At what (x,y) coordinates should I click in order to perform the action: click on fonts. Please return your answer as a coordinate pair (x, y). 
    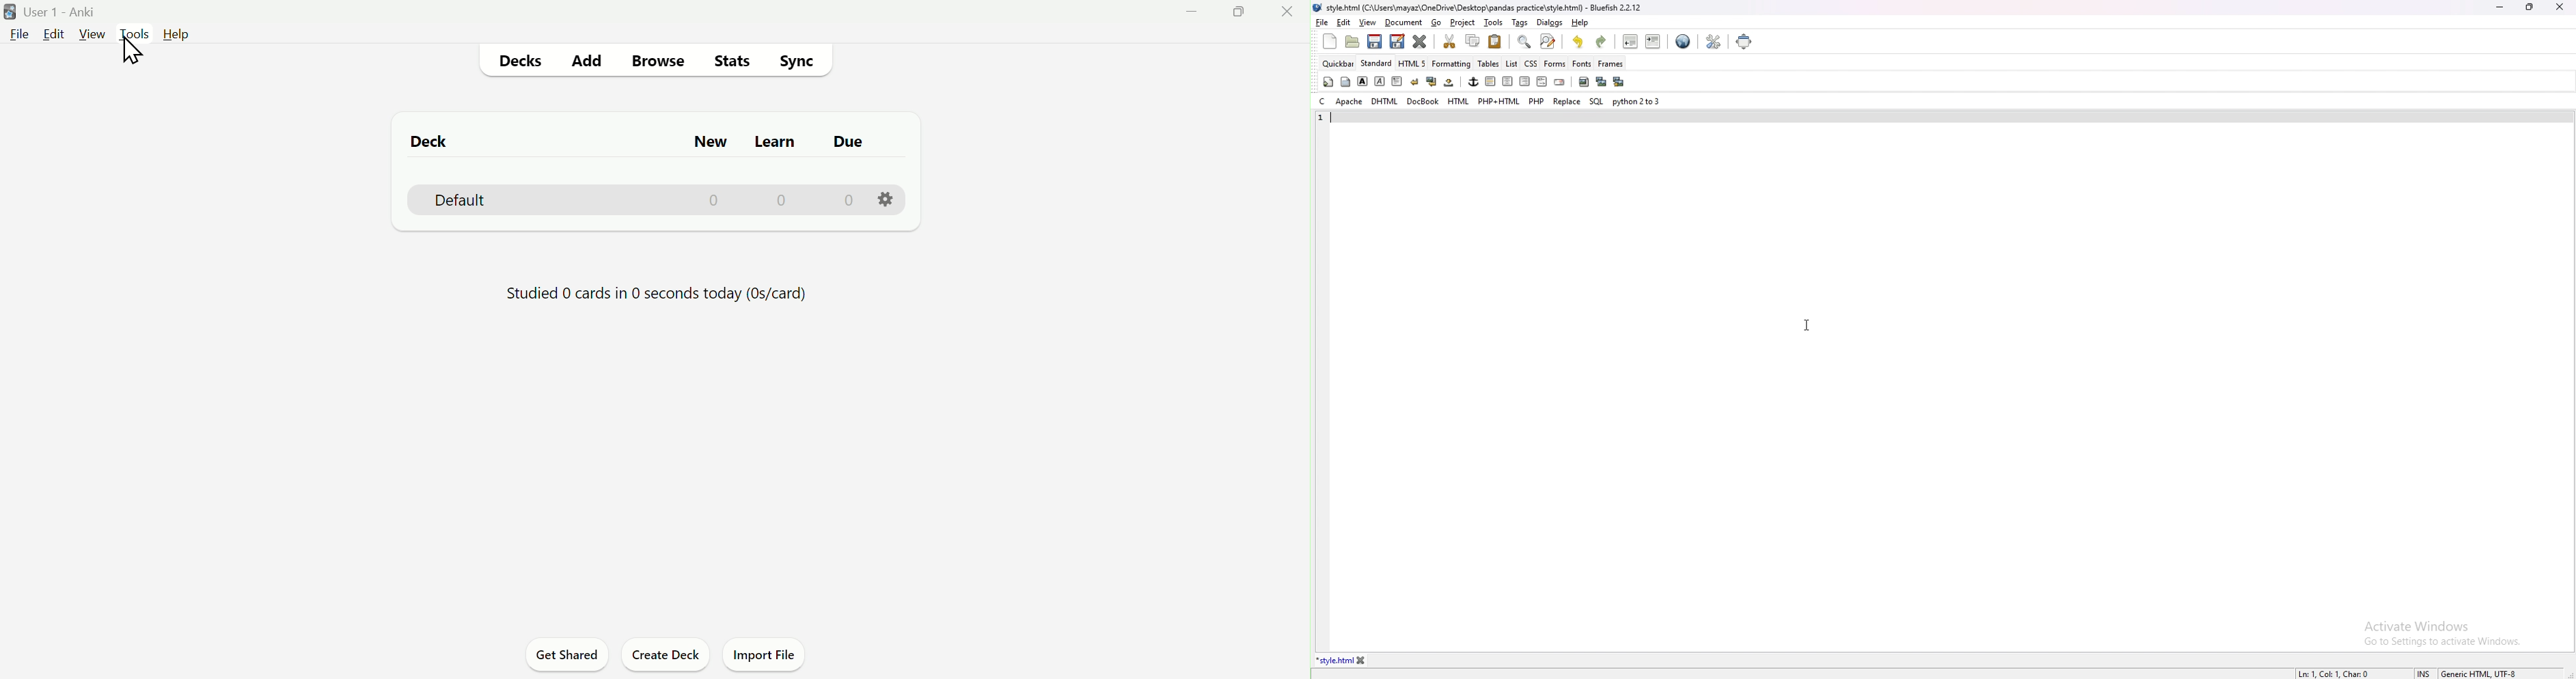
    Looking at the image, I should click on (1582, 63).